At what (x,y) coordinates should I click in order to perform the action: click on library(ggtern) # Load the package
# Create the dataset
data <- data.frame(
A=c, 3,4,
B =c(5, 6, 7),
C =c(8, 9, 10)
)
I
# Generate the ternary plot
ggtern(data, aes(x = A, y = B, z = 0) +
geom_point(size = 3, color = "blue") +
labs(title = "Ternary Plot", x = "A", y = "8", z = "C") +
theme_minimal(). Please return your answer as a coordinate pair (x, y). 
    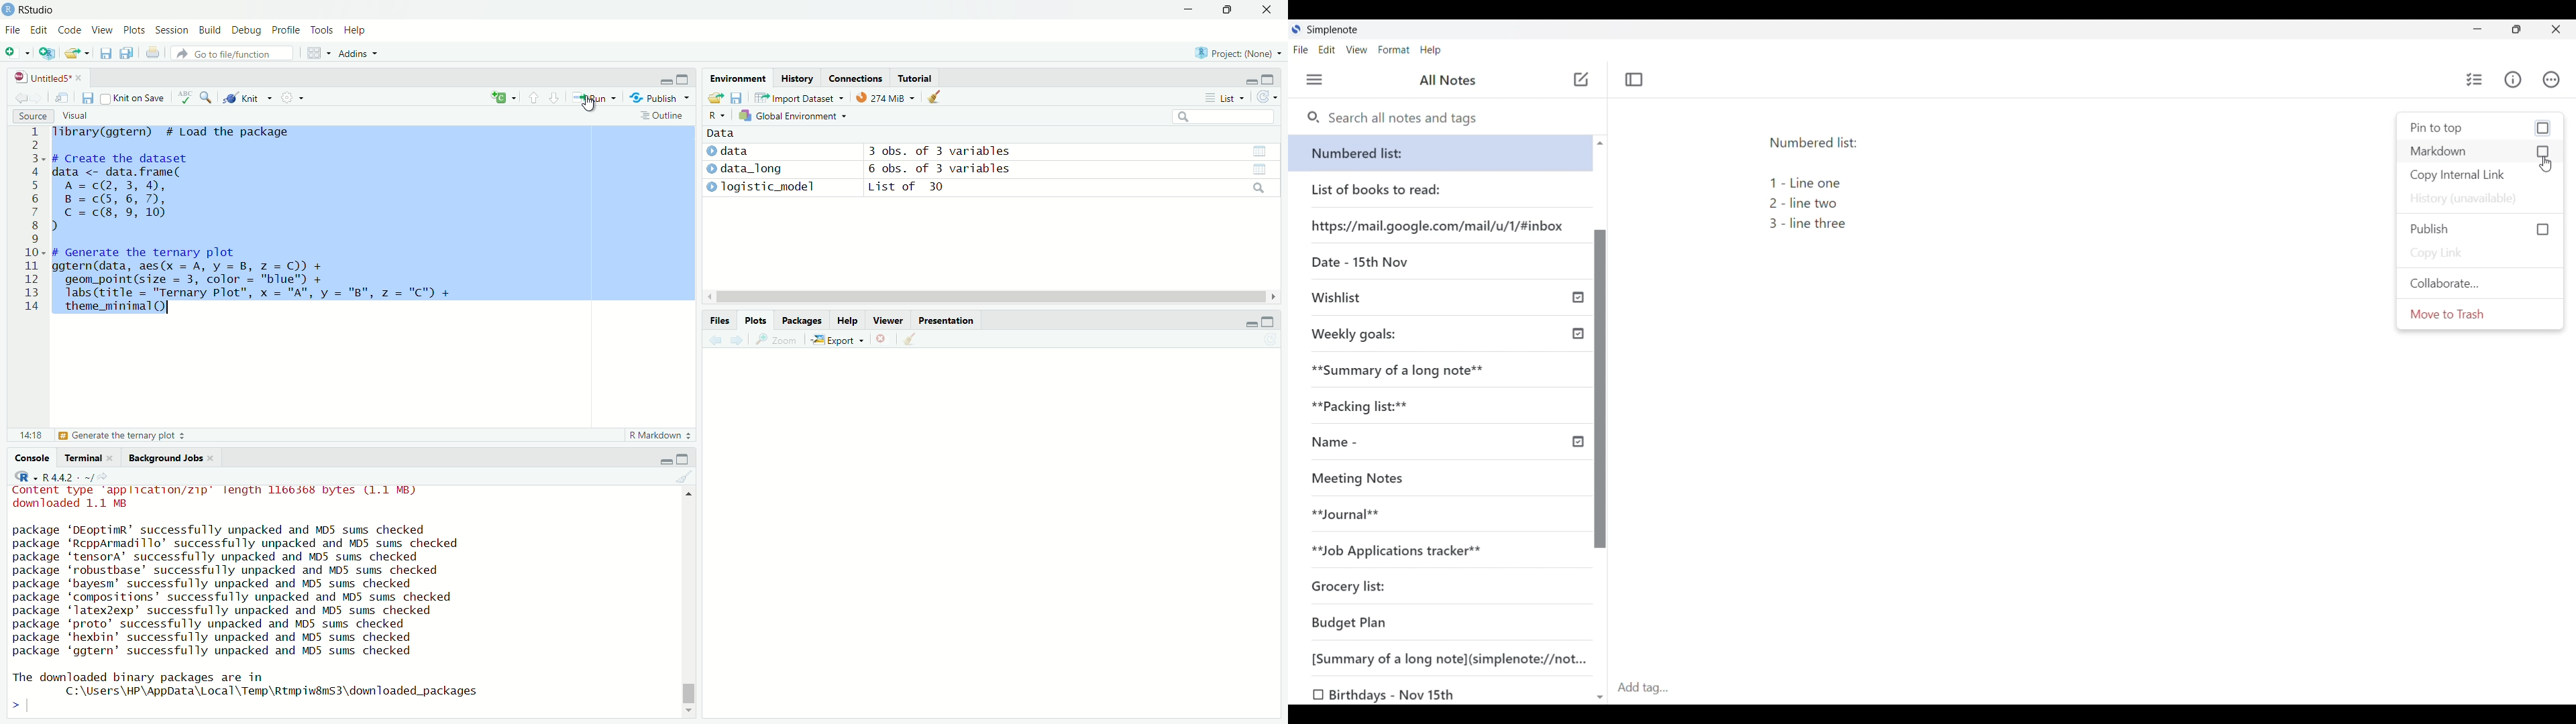
    Looking at the image, I should click on (264, 227).